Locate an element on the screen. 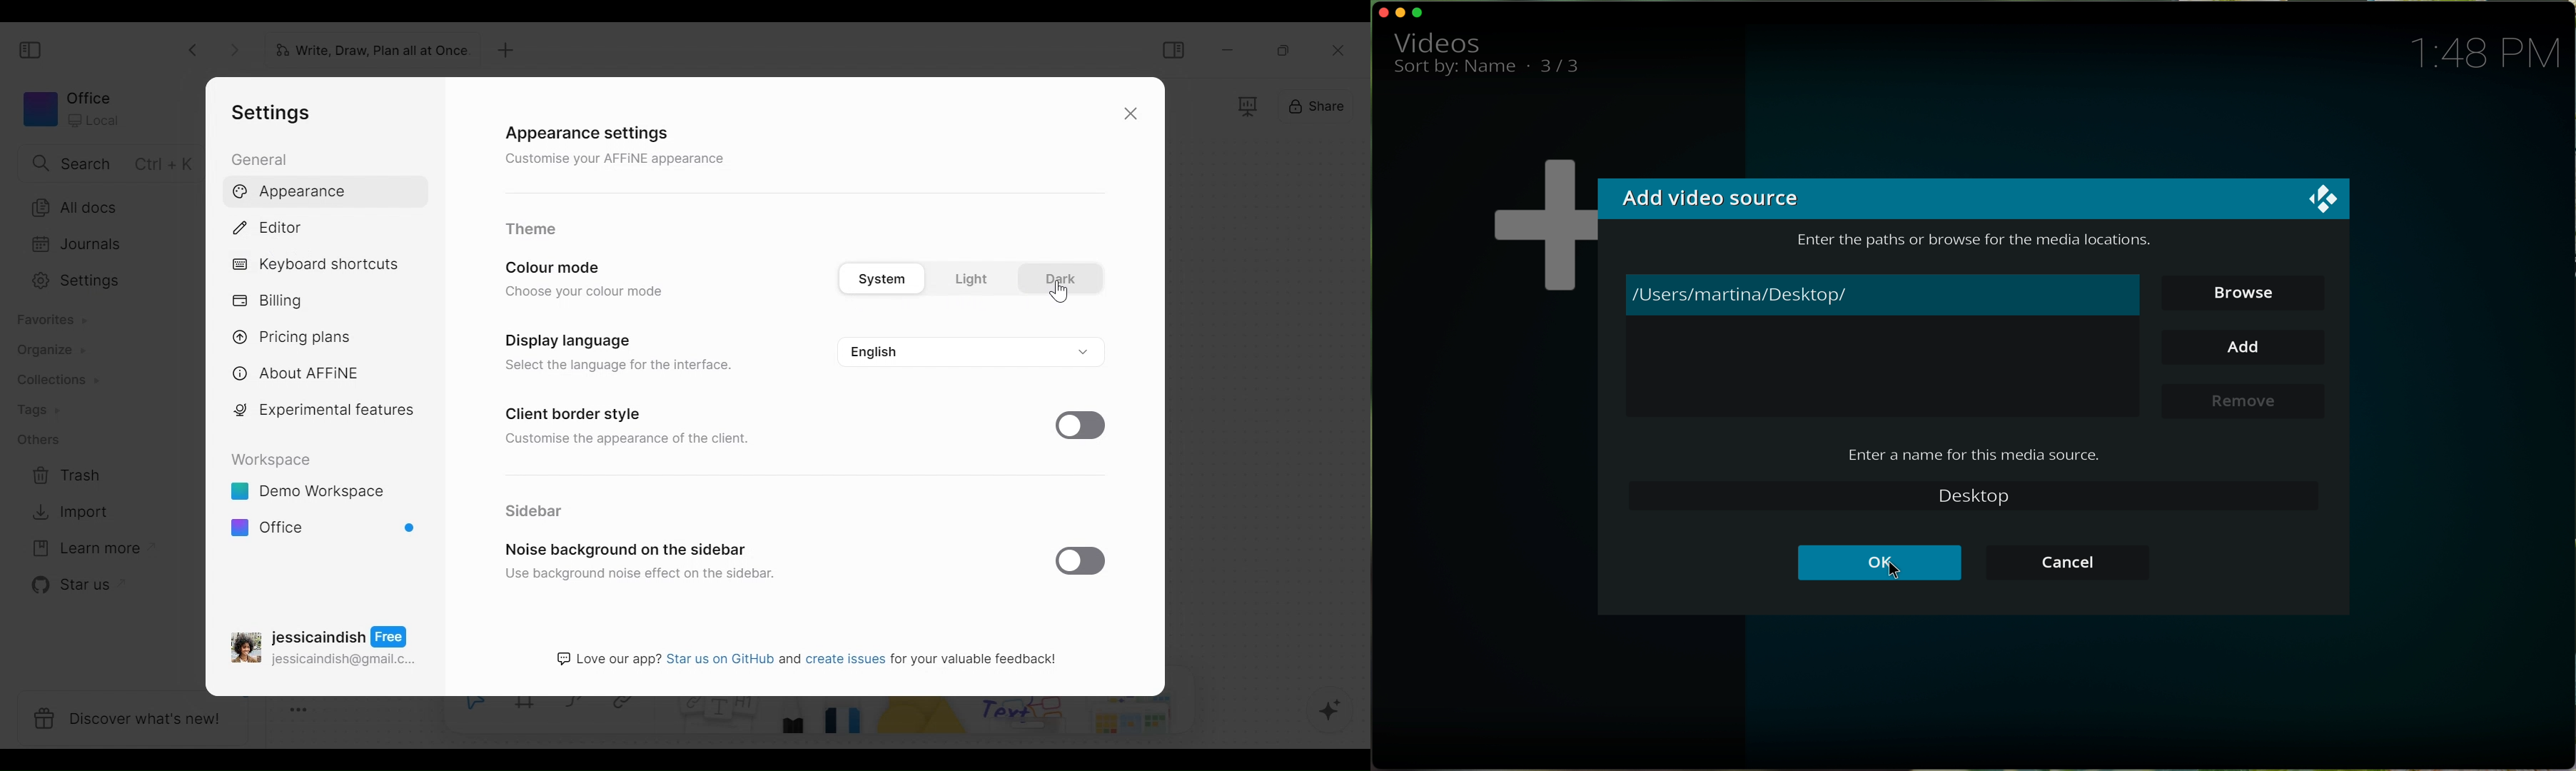 The image size is (2576, 784). Organize is located at coordinates (50, 351).